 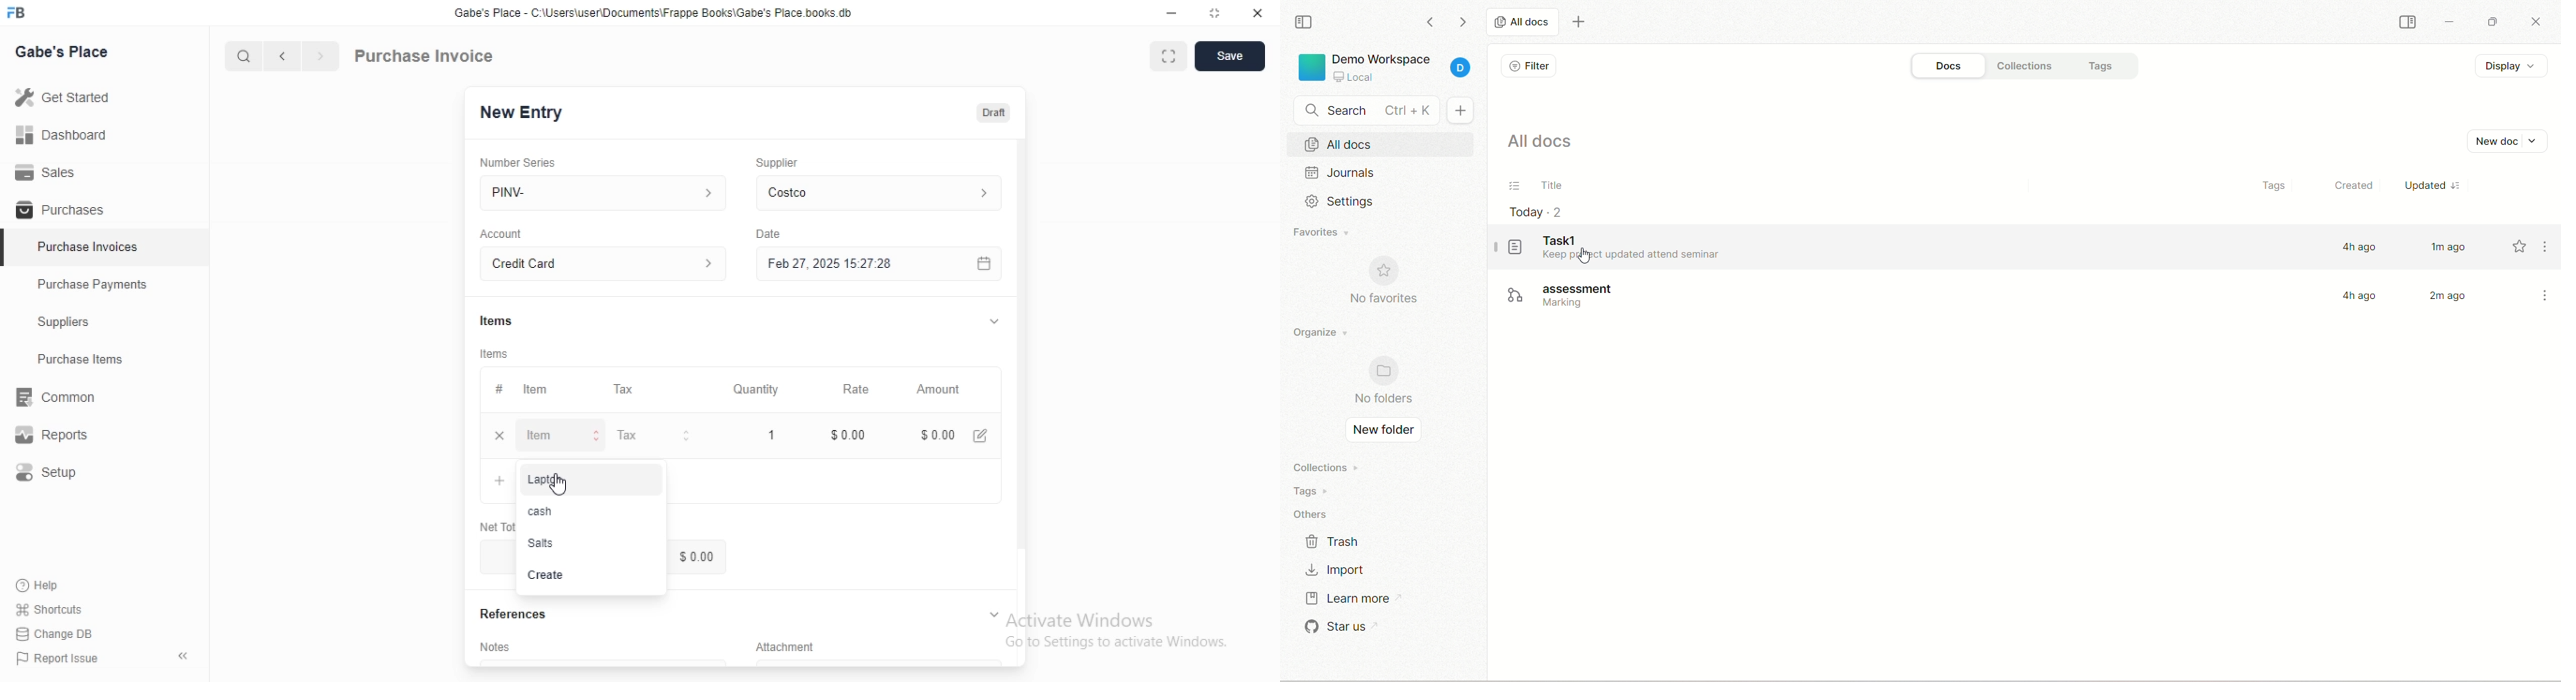 What do you see at coordinates (15, 12) in the screenshot?
I see `Frappe Books logo` at bounding box center [15, 12].